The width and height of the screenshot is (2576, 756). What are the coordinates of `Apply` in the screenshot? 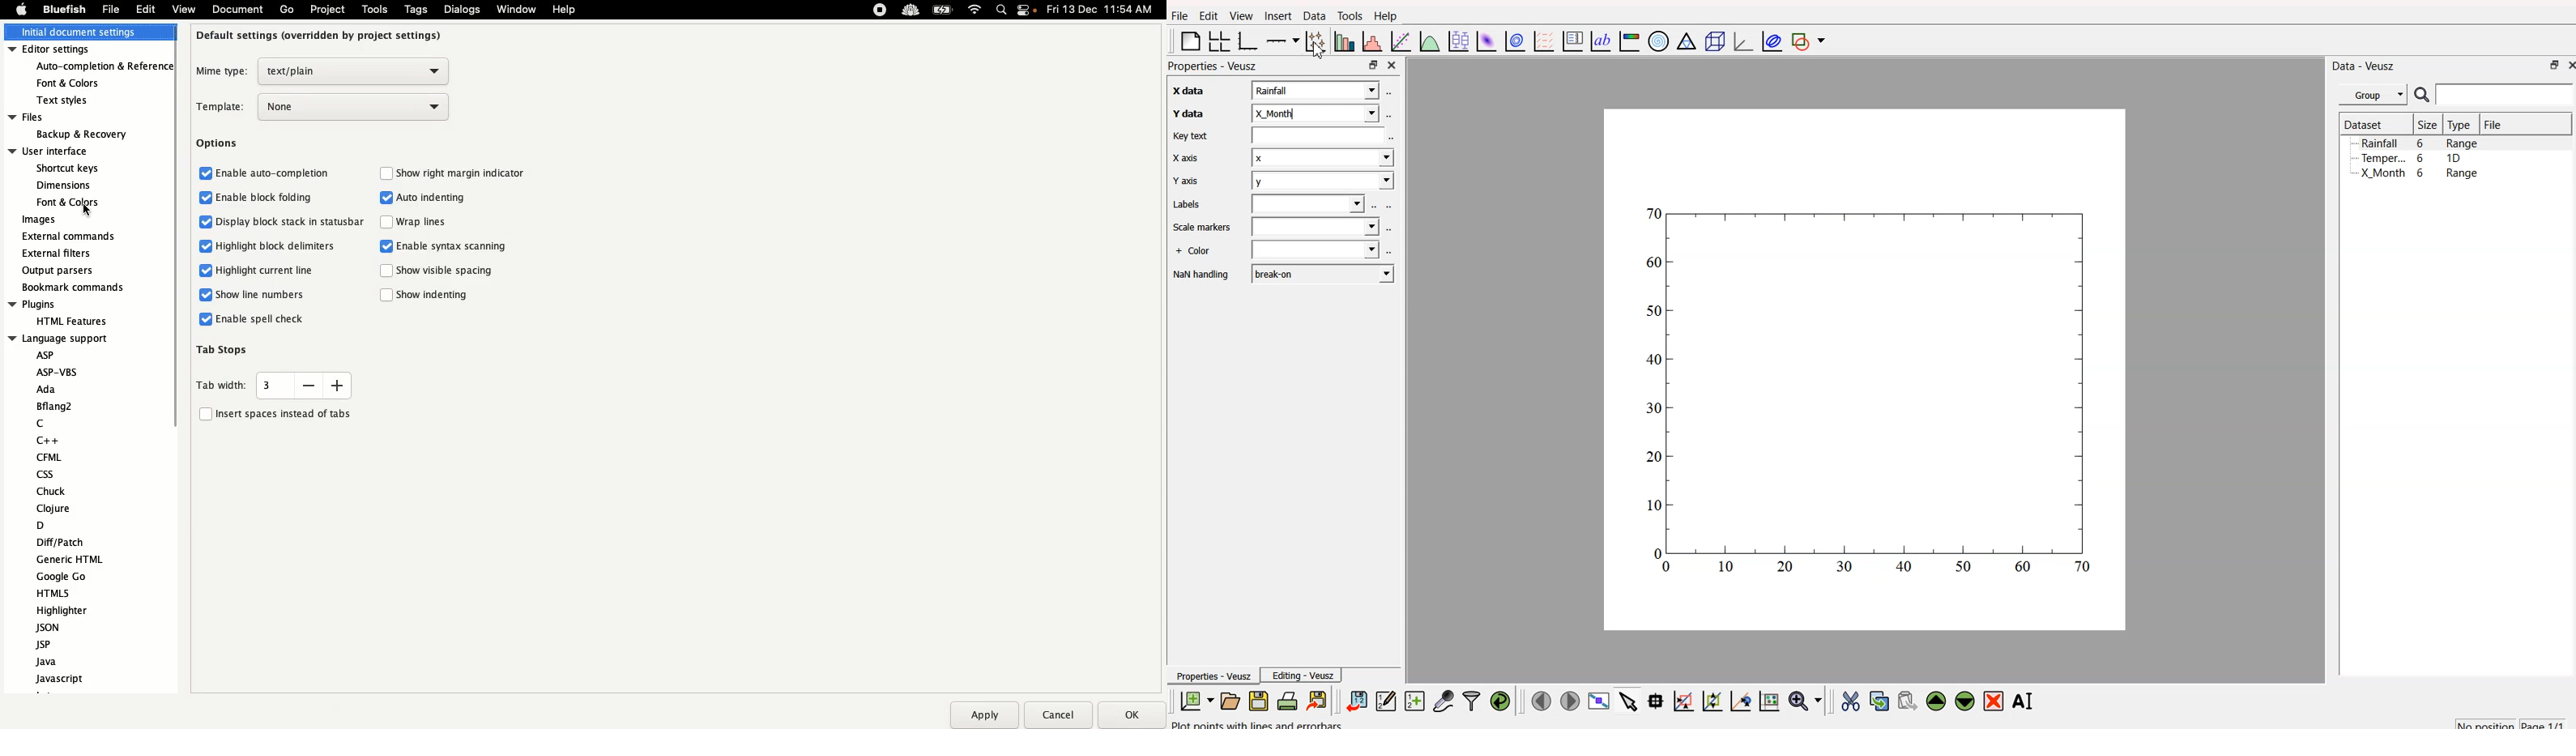 It's located at (983, 715).